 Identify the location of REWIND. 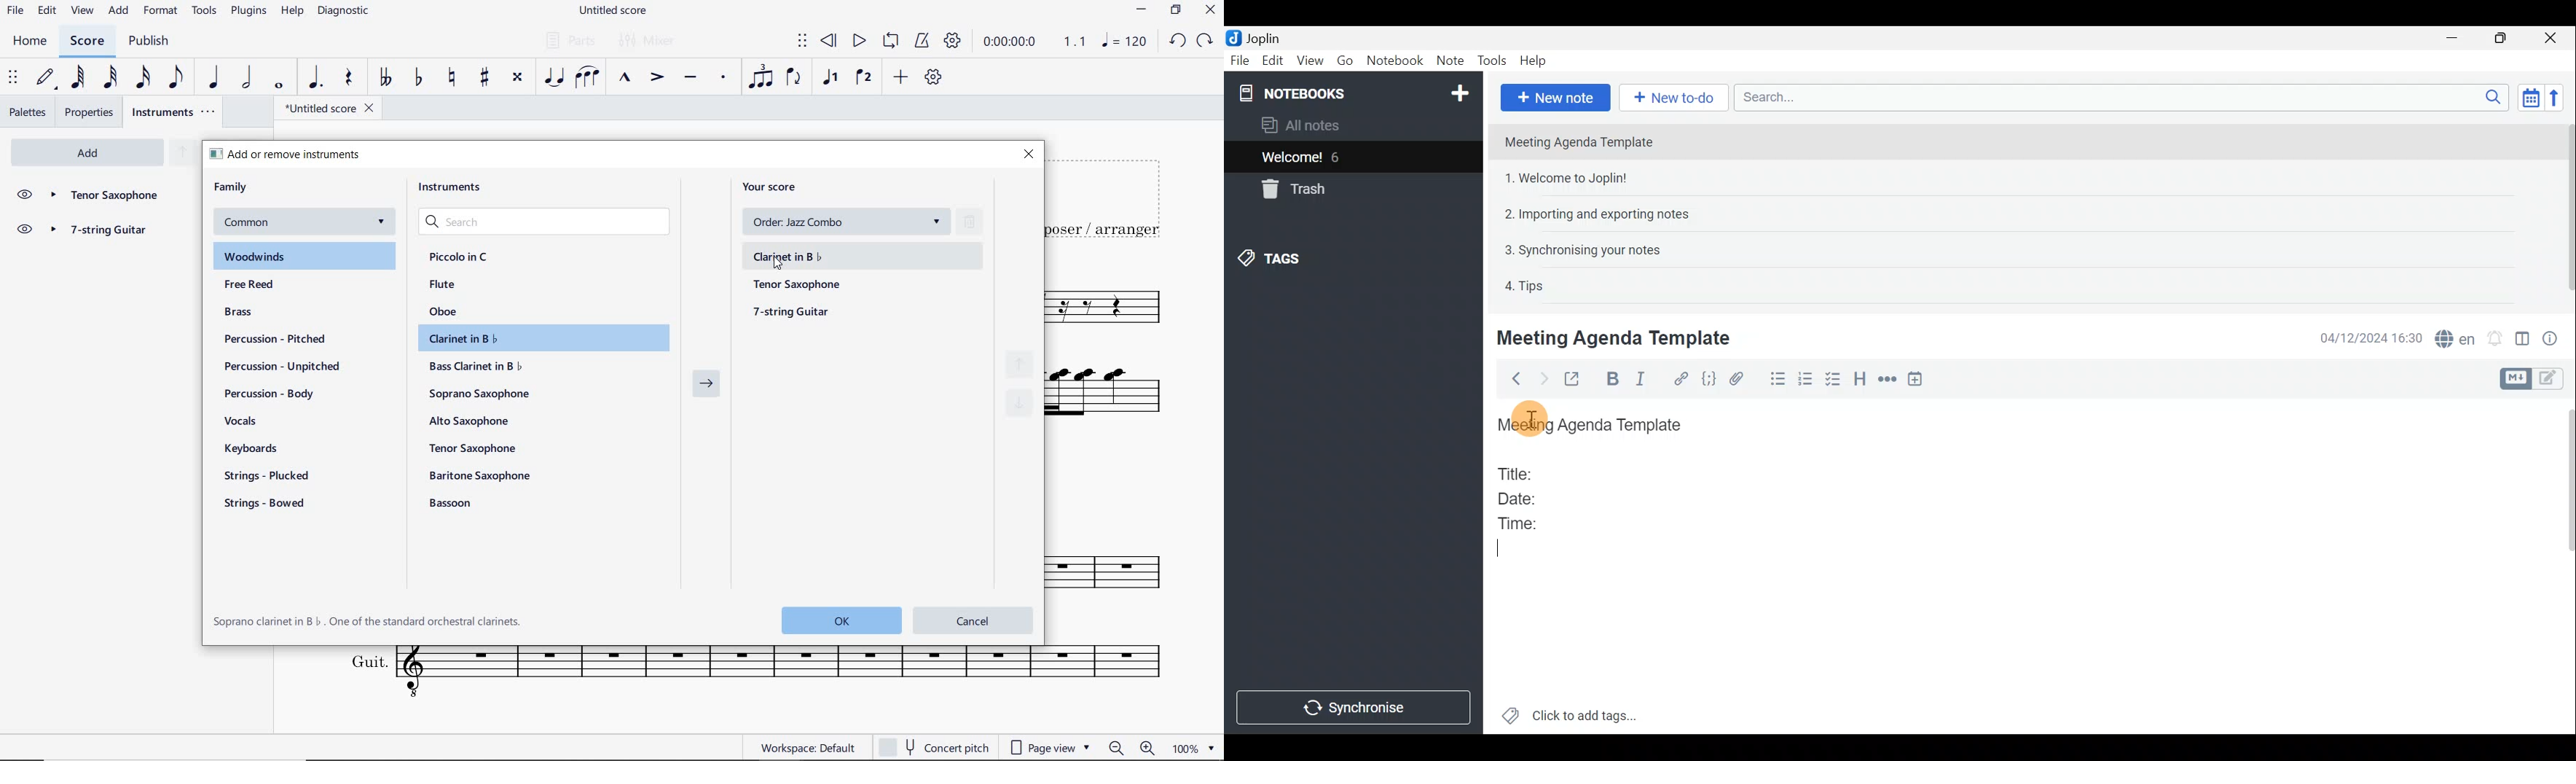
(829, 42).